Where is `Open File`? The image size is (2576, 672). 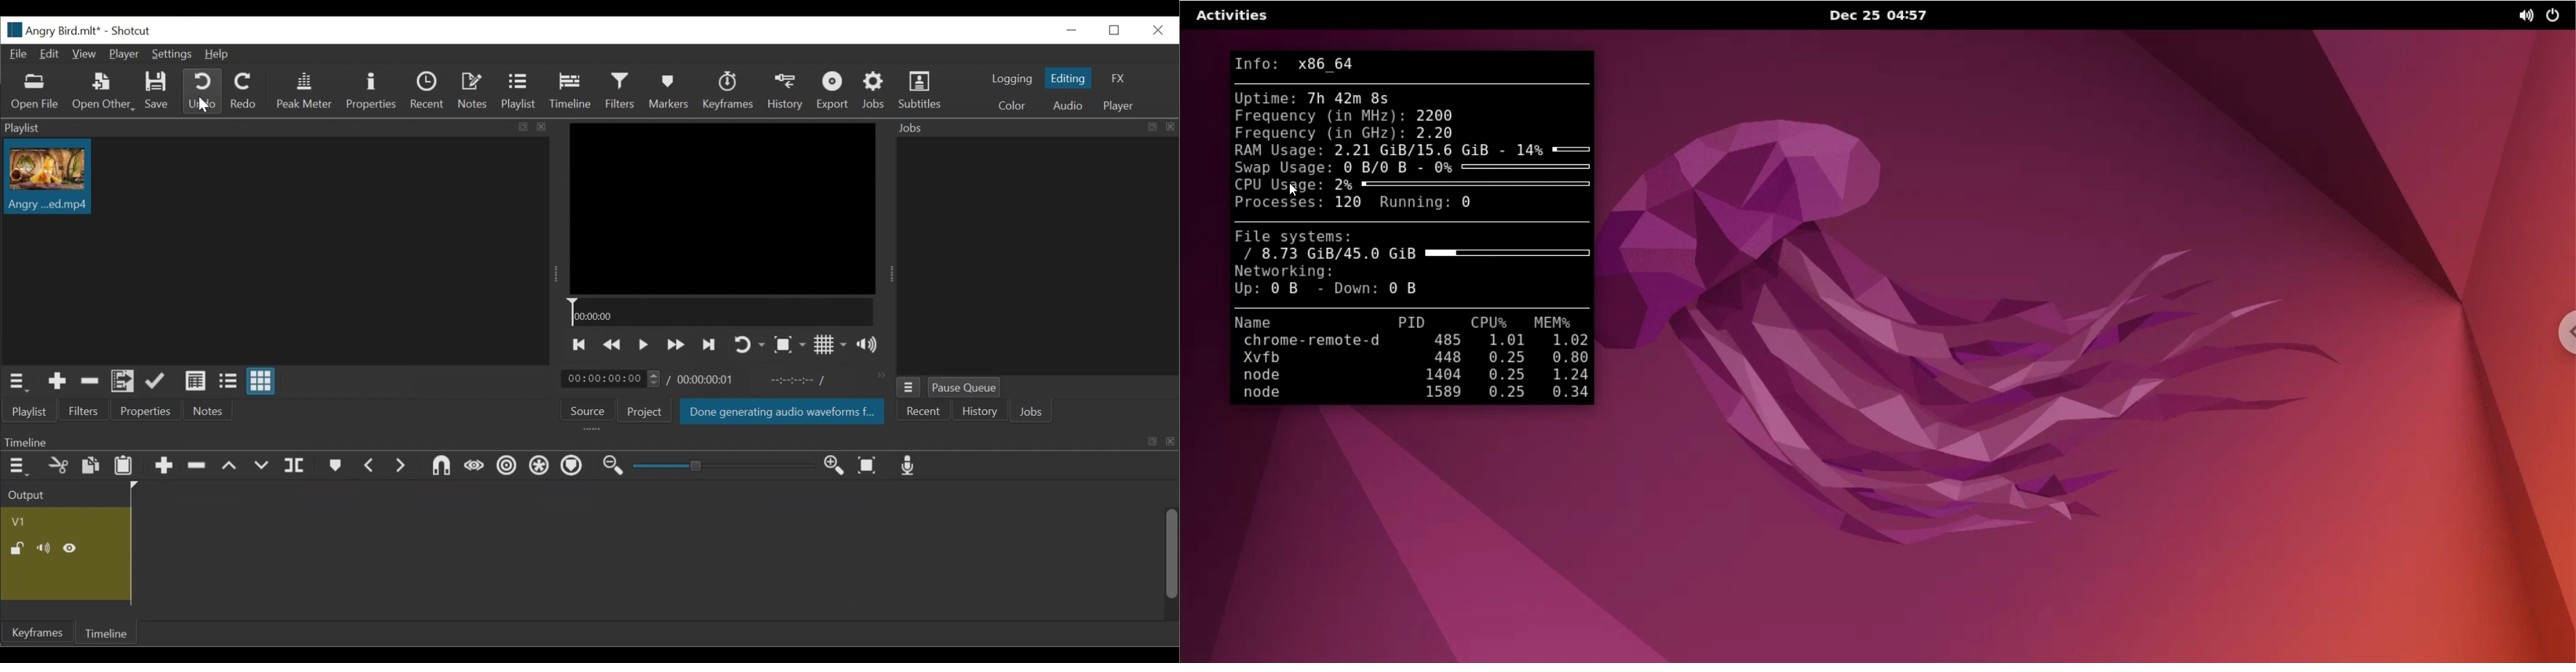
Open File is located at coordinates (32, 91).